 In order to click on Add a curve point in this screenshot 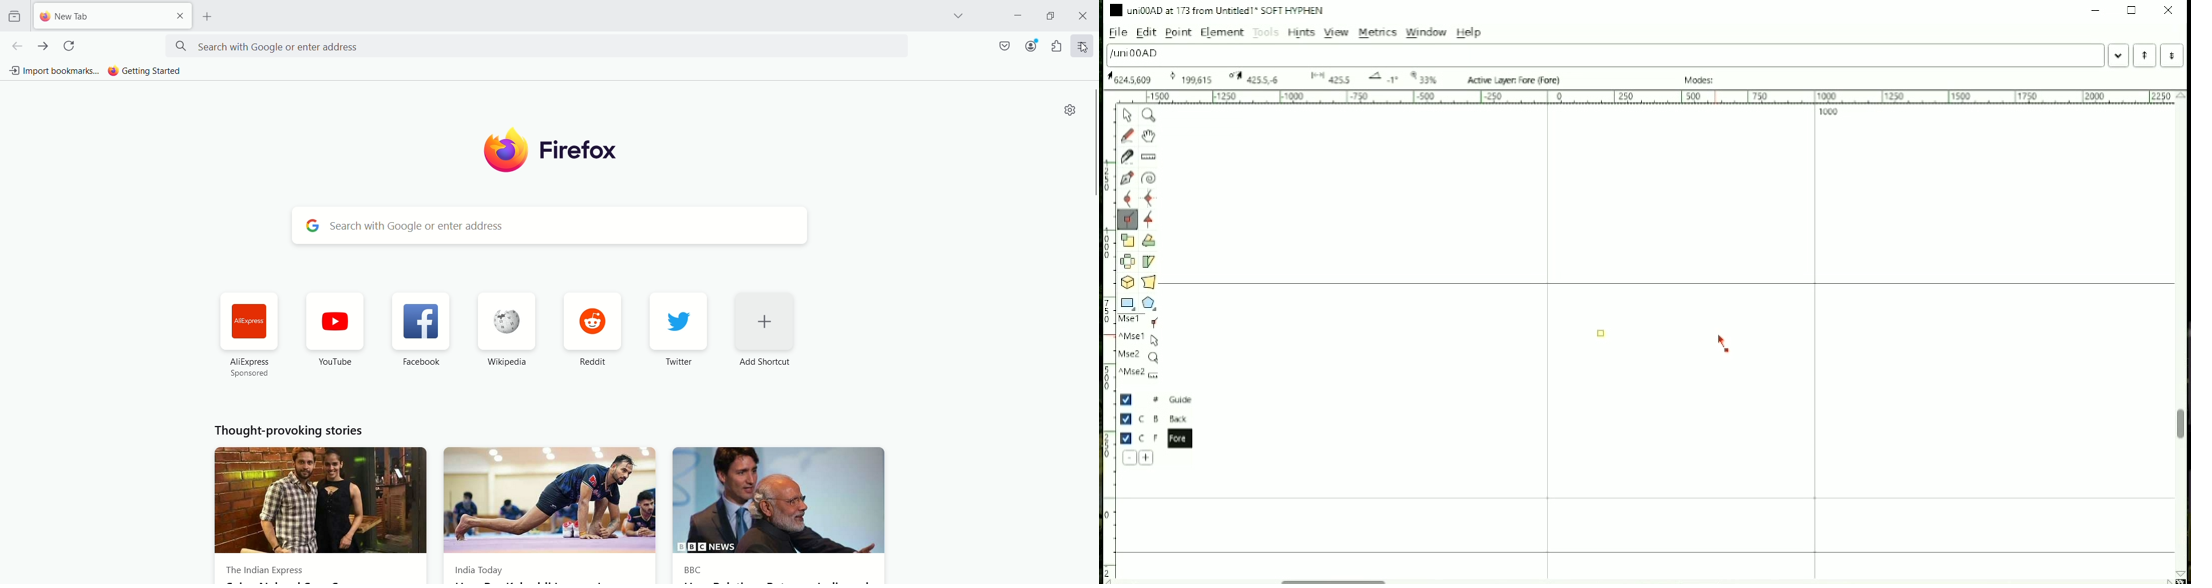, I will do `click(1127, 198)`.